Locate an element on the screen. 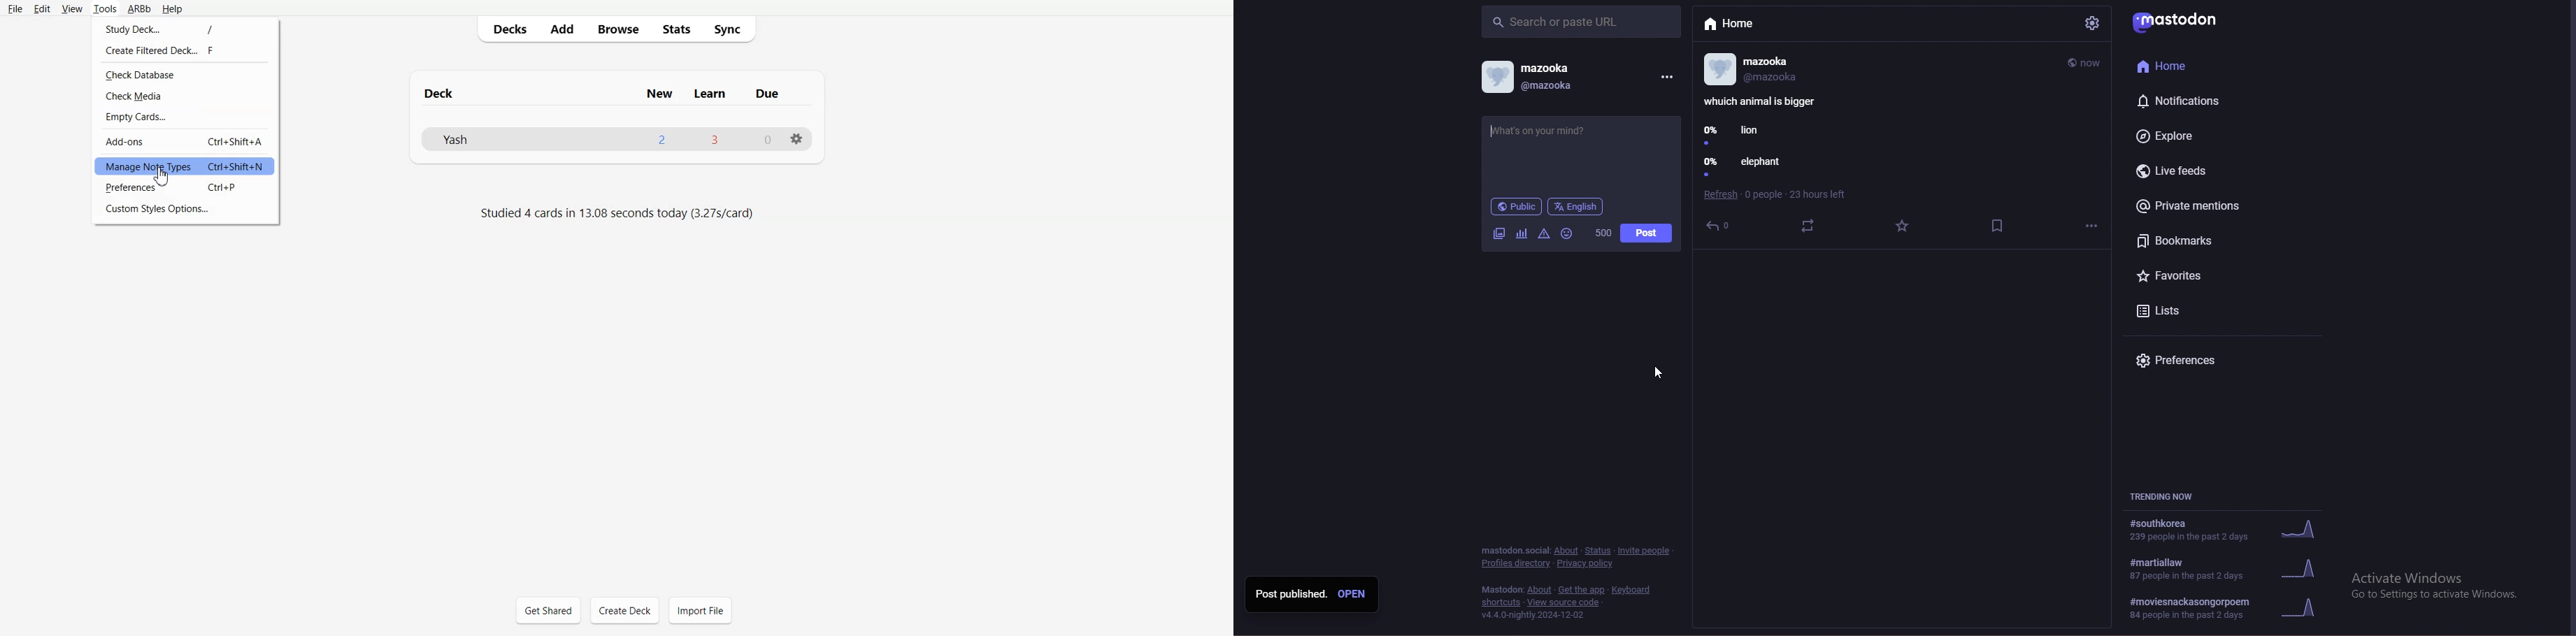 Image resolution: width=2576 pixels, height=644 pixels. Study Deck is located at coordinates (184, 28).